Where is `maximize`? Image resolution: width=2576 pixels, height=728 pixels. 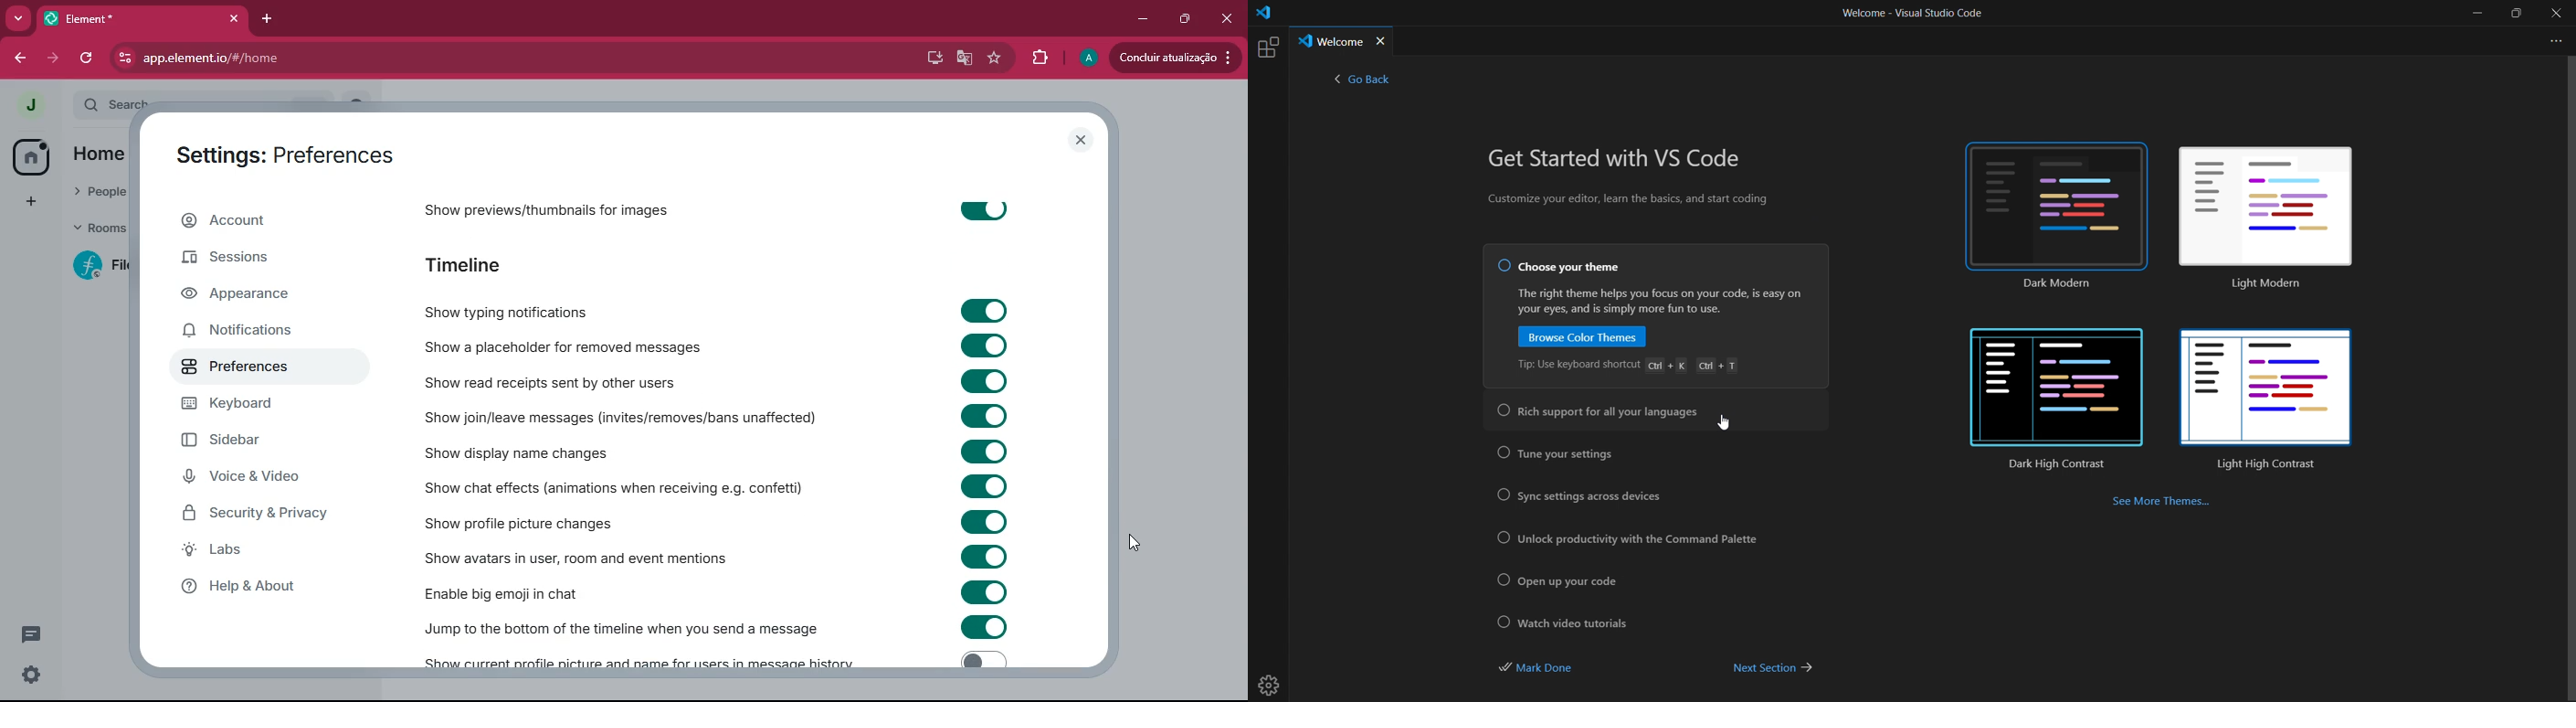 maximize is located at coordinates (2518, 14).